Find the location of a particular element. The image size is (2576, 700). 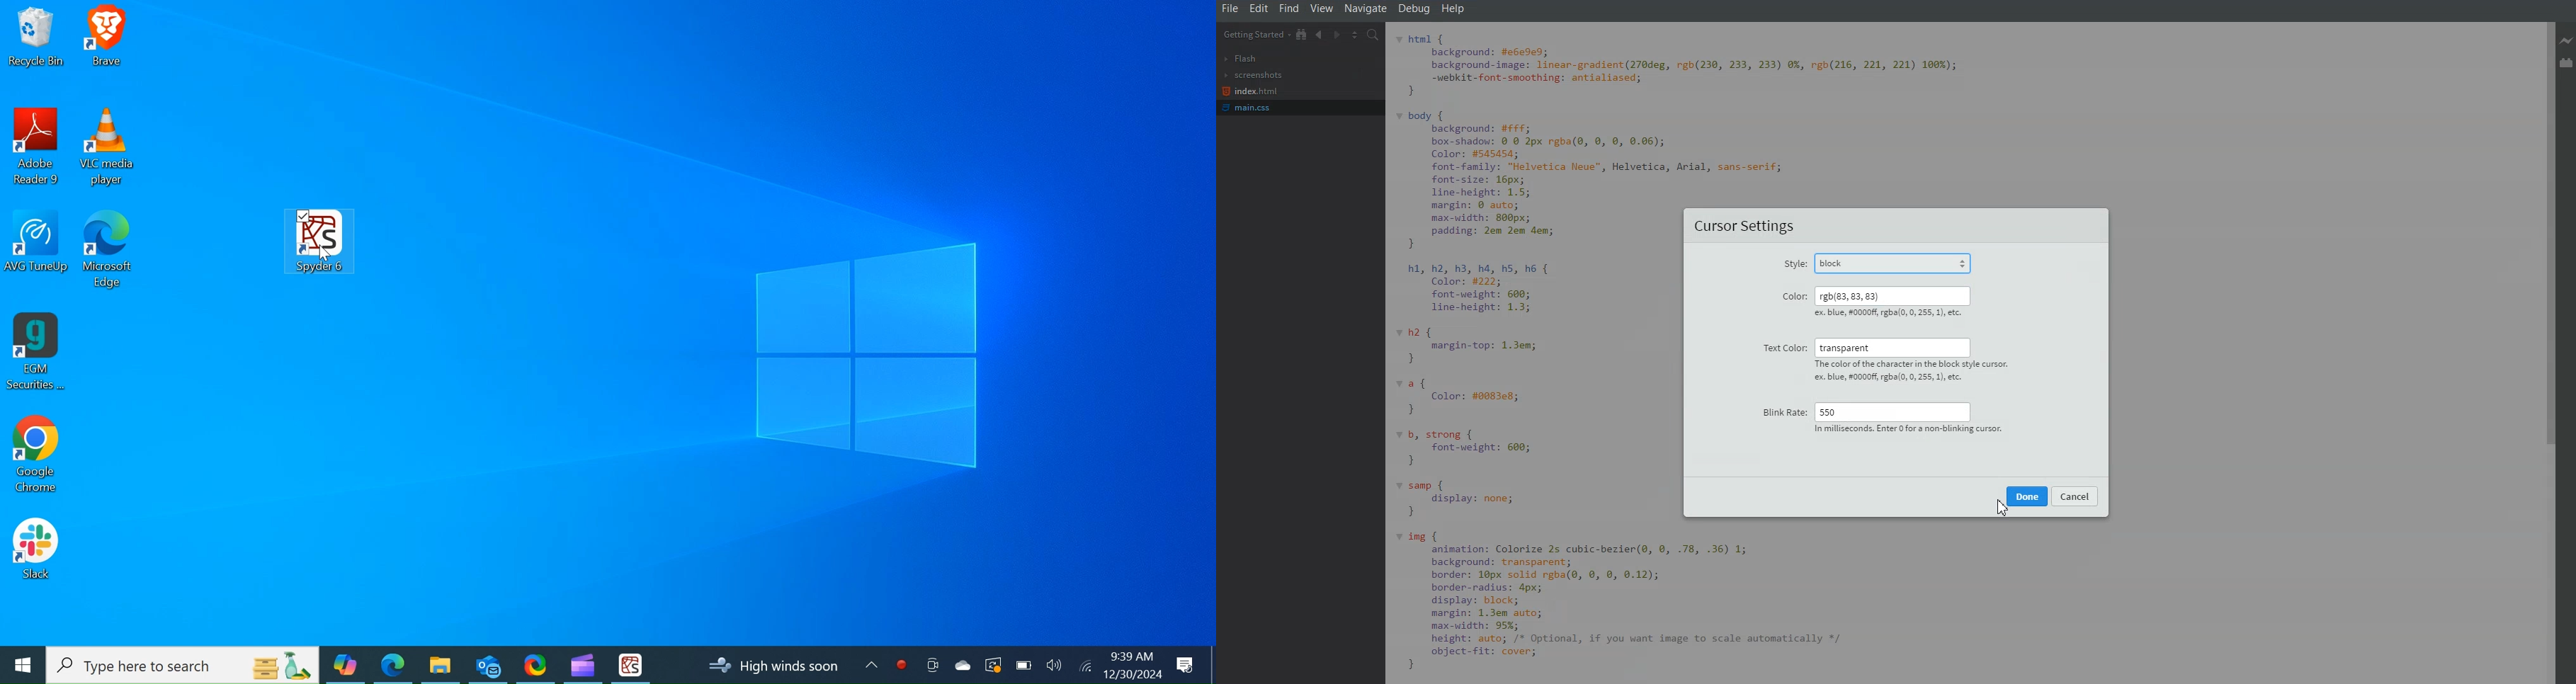

start is located at coordinates (22, 665).